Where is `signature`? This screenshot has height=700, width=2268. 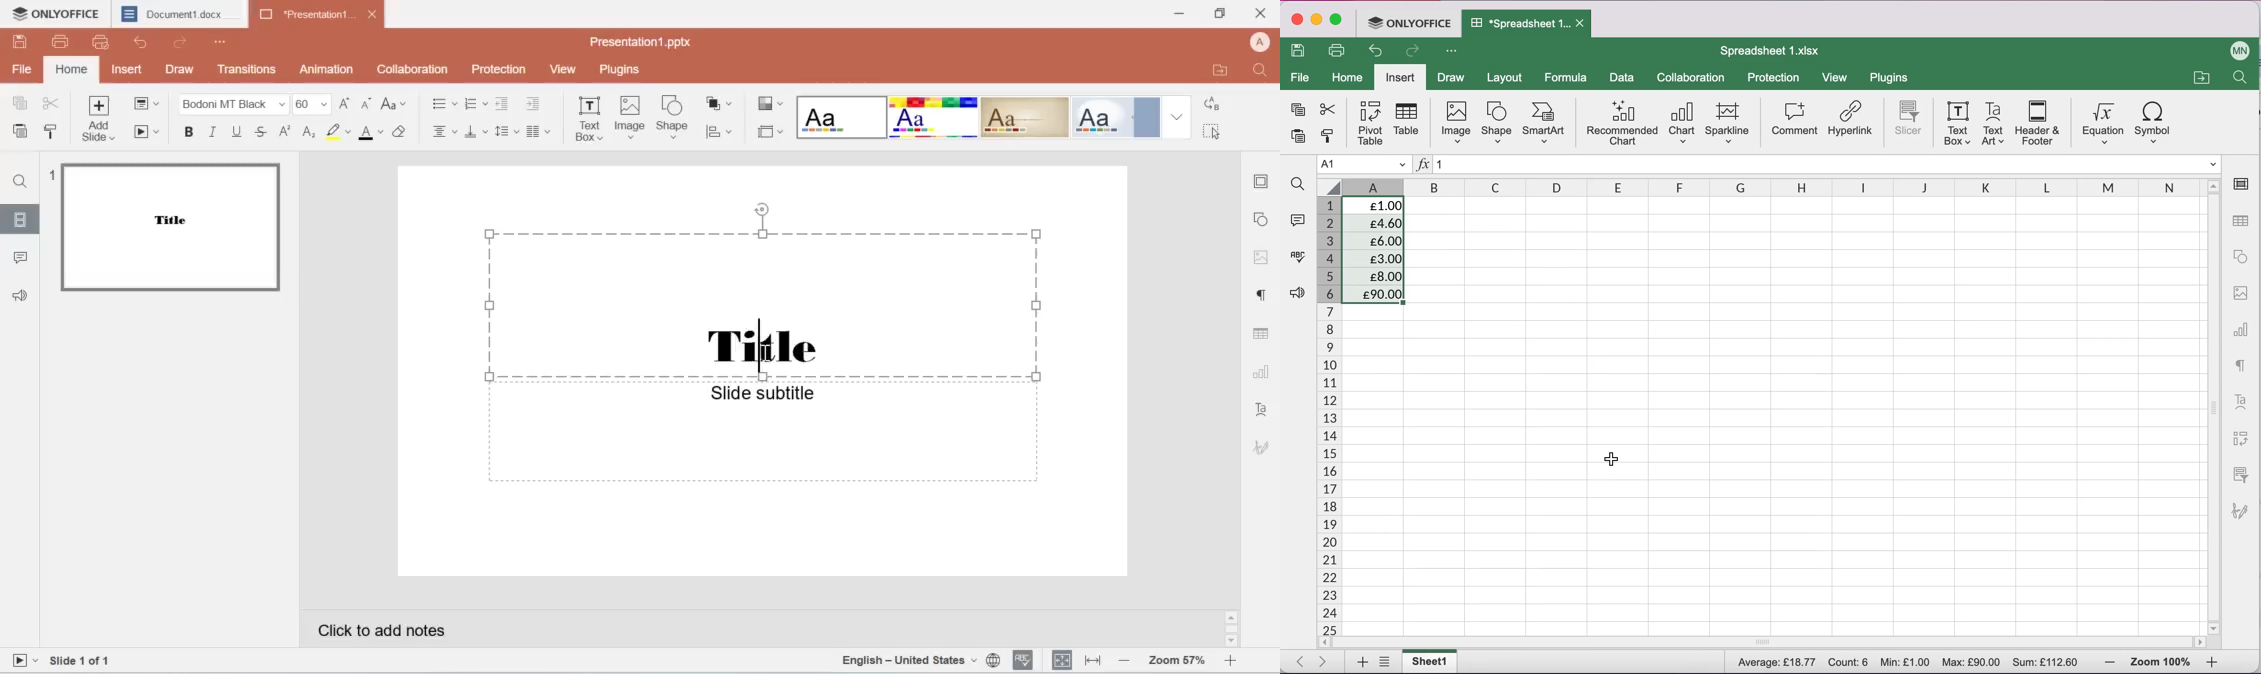 signature is located at coordinates (2242, 513).